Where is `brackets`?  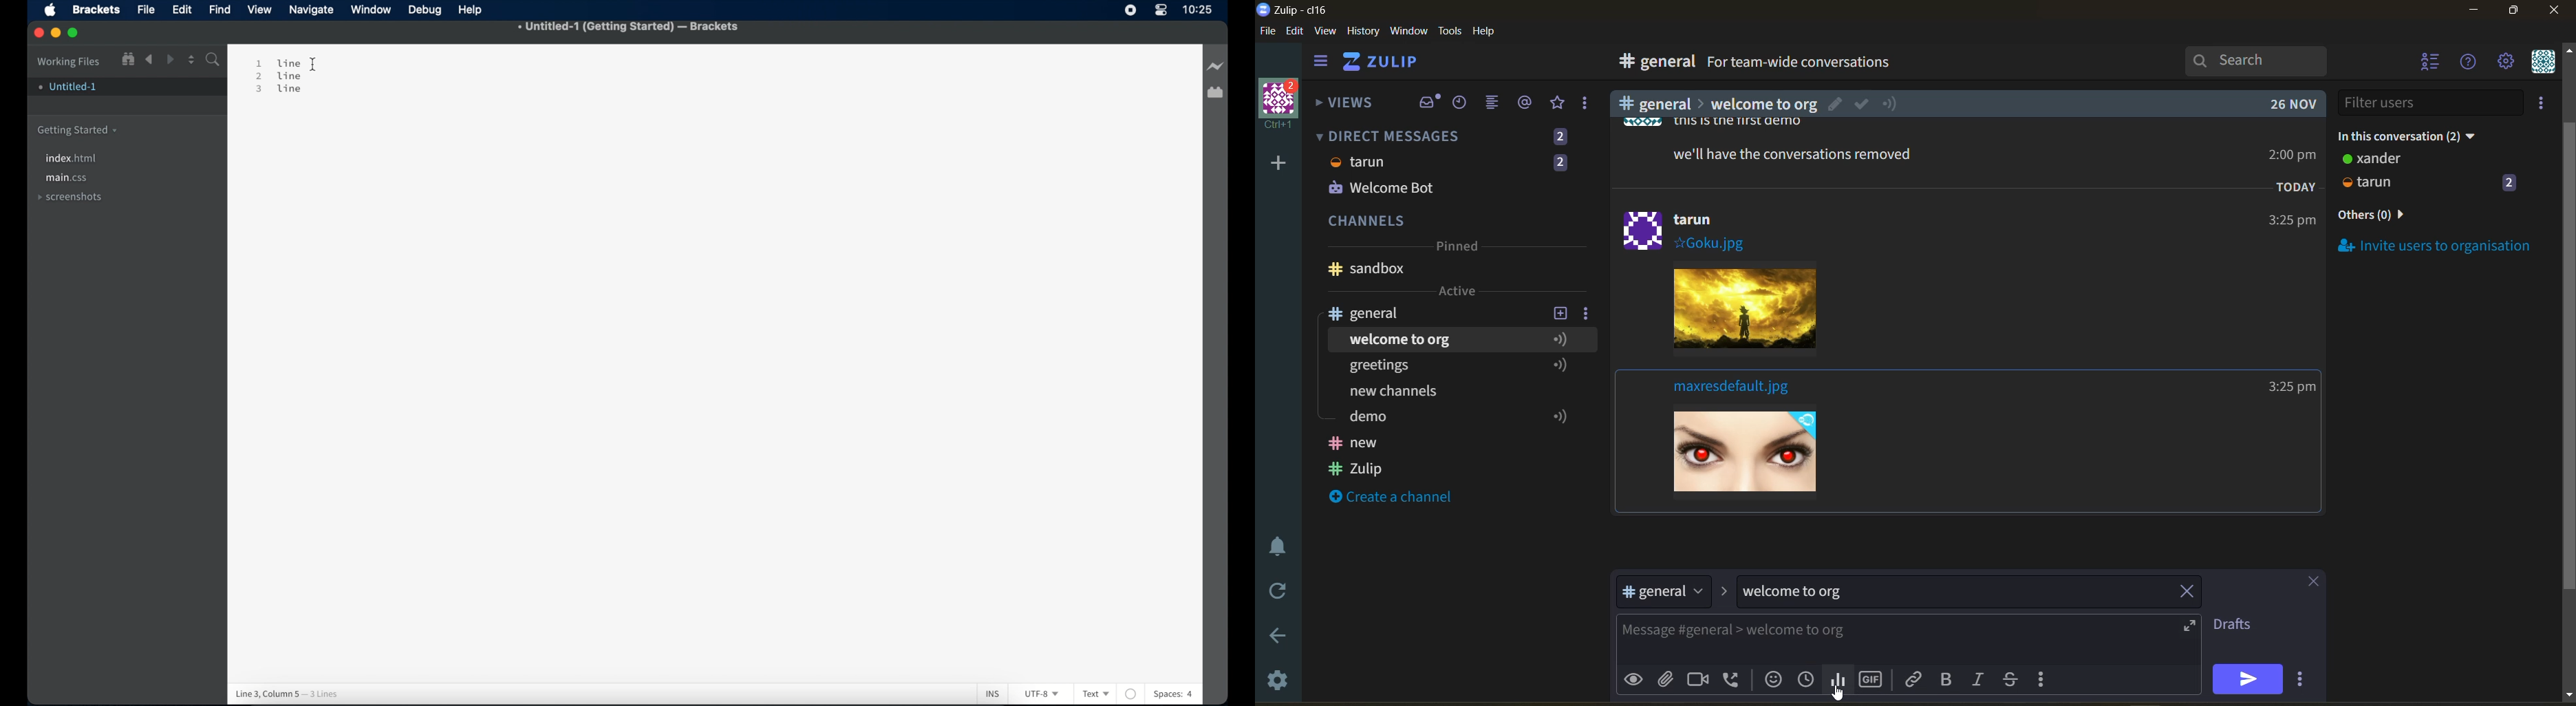 brackets is located at coordinates (97, 9).